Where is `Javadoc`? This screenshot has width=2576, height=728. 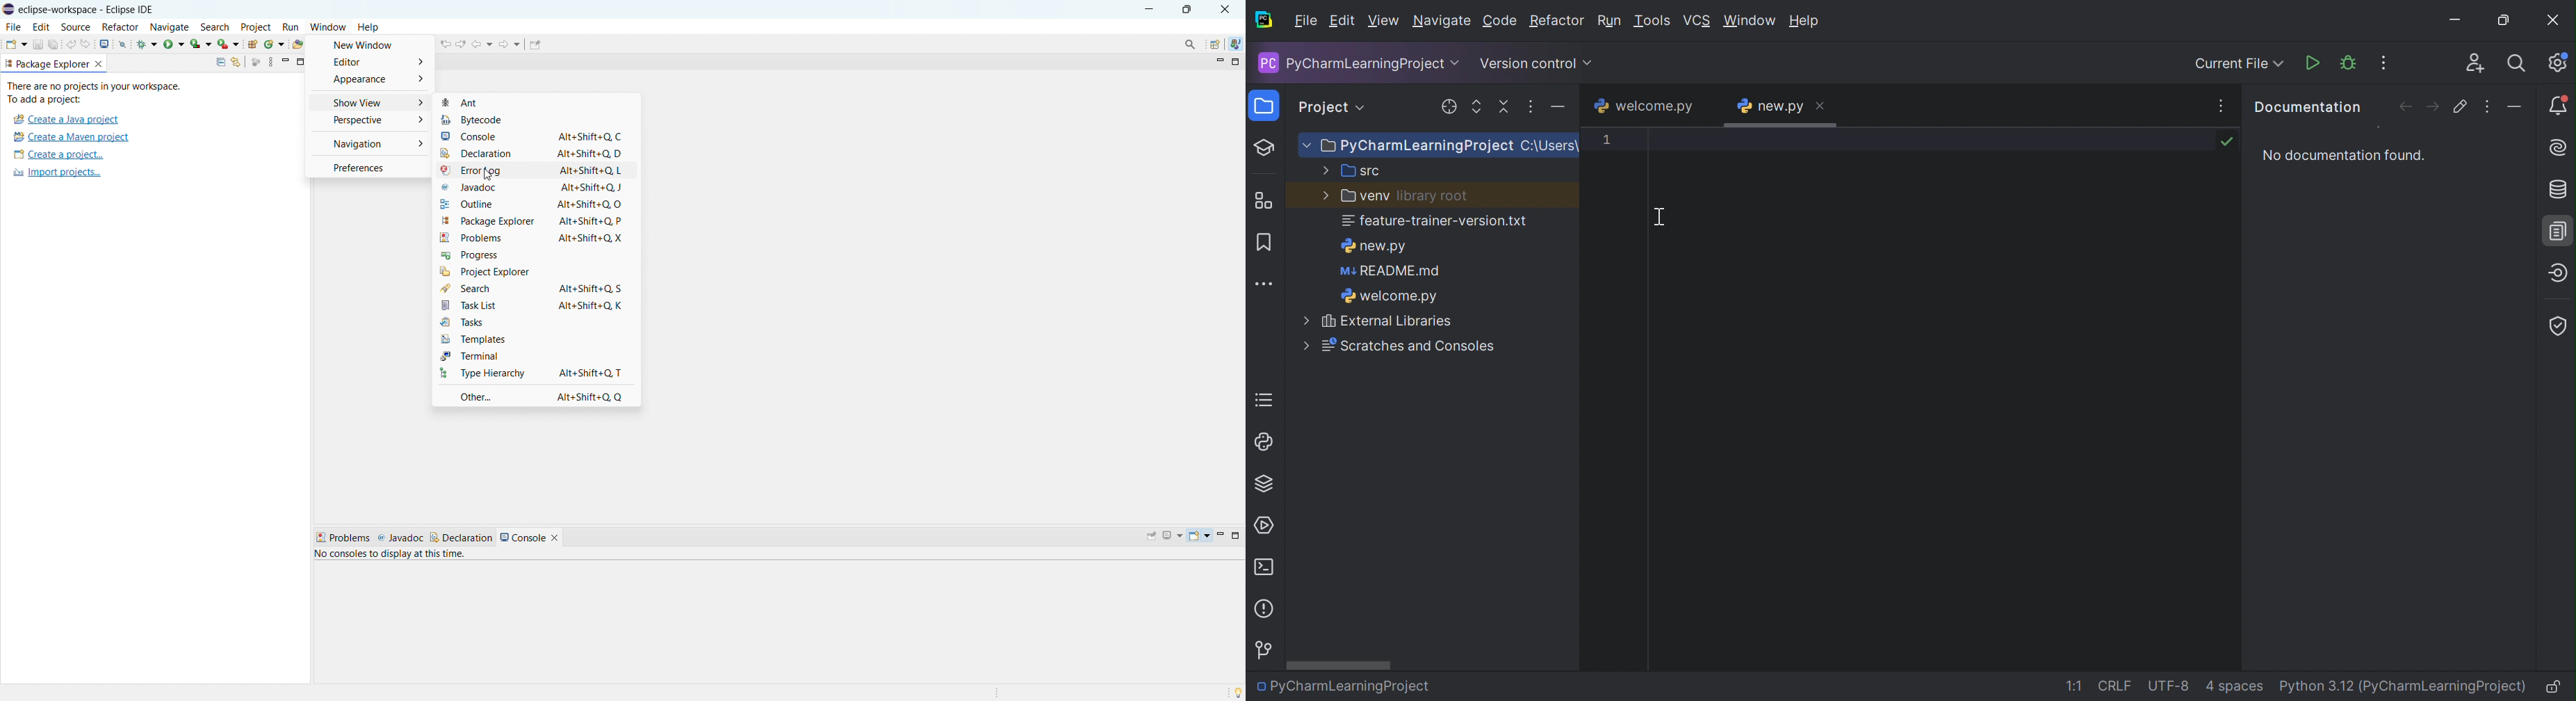 Javadoc is located at coordinates (400, 537).